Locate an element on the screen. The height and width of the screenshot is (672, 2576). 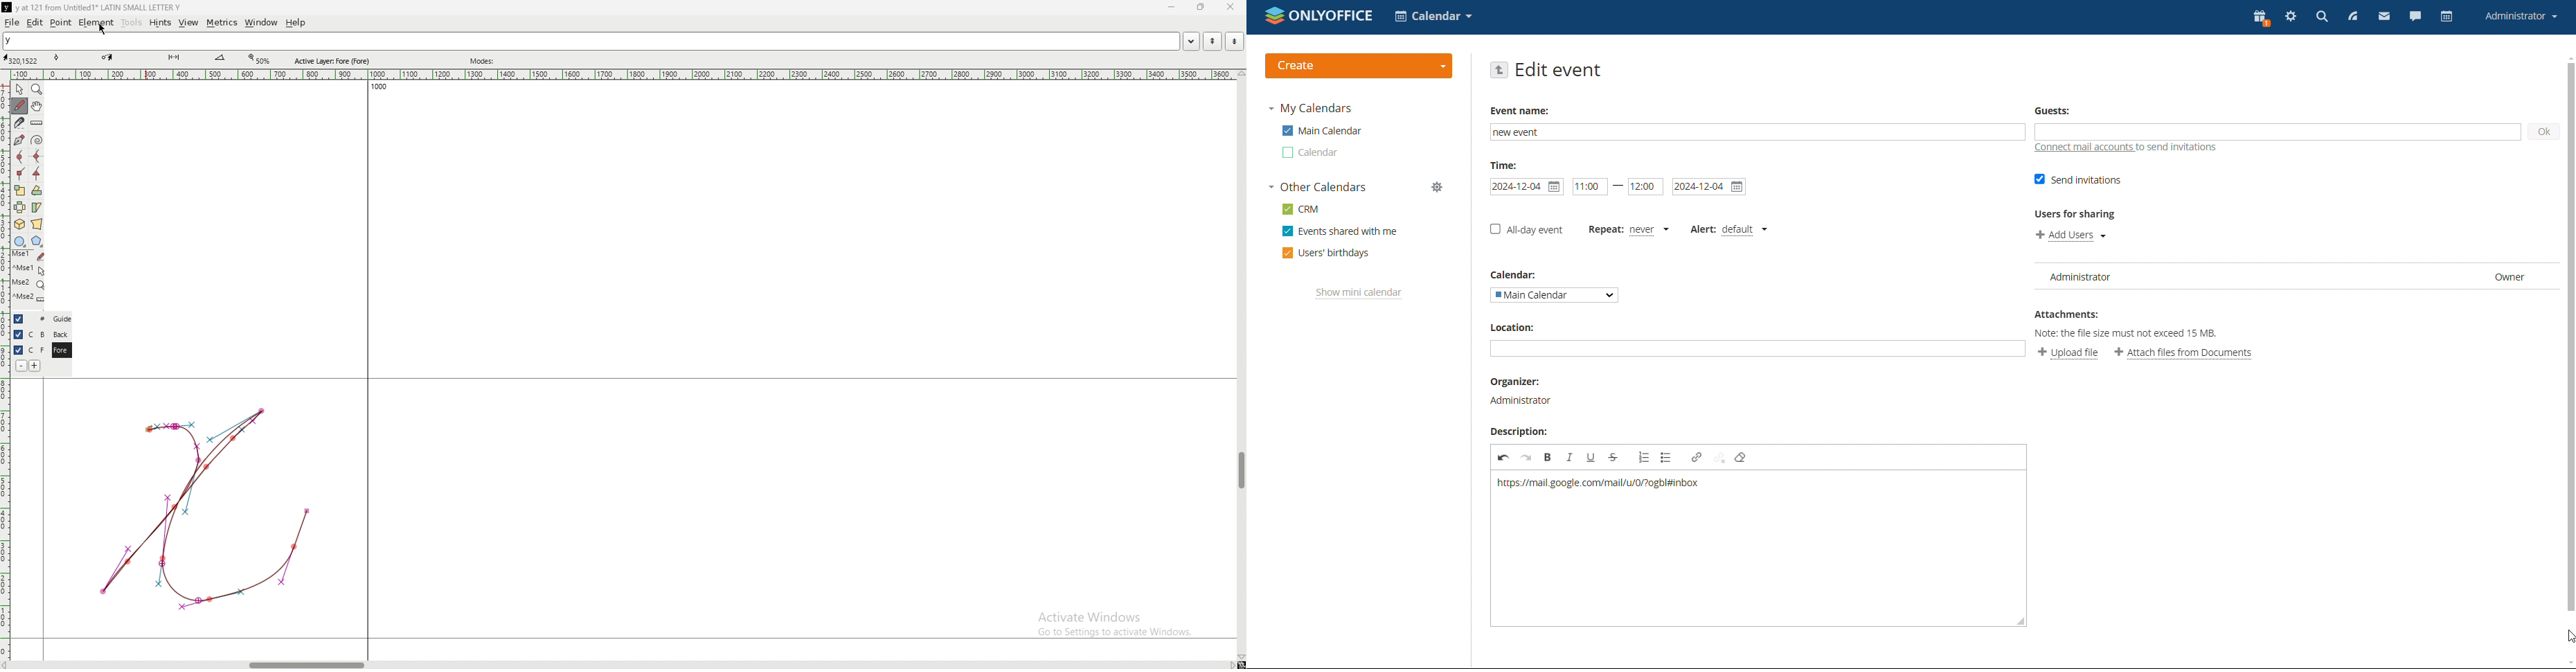
set repetition is located at coordinates (1604, 228).